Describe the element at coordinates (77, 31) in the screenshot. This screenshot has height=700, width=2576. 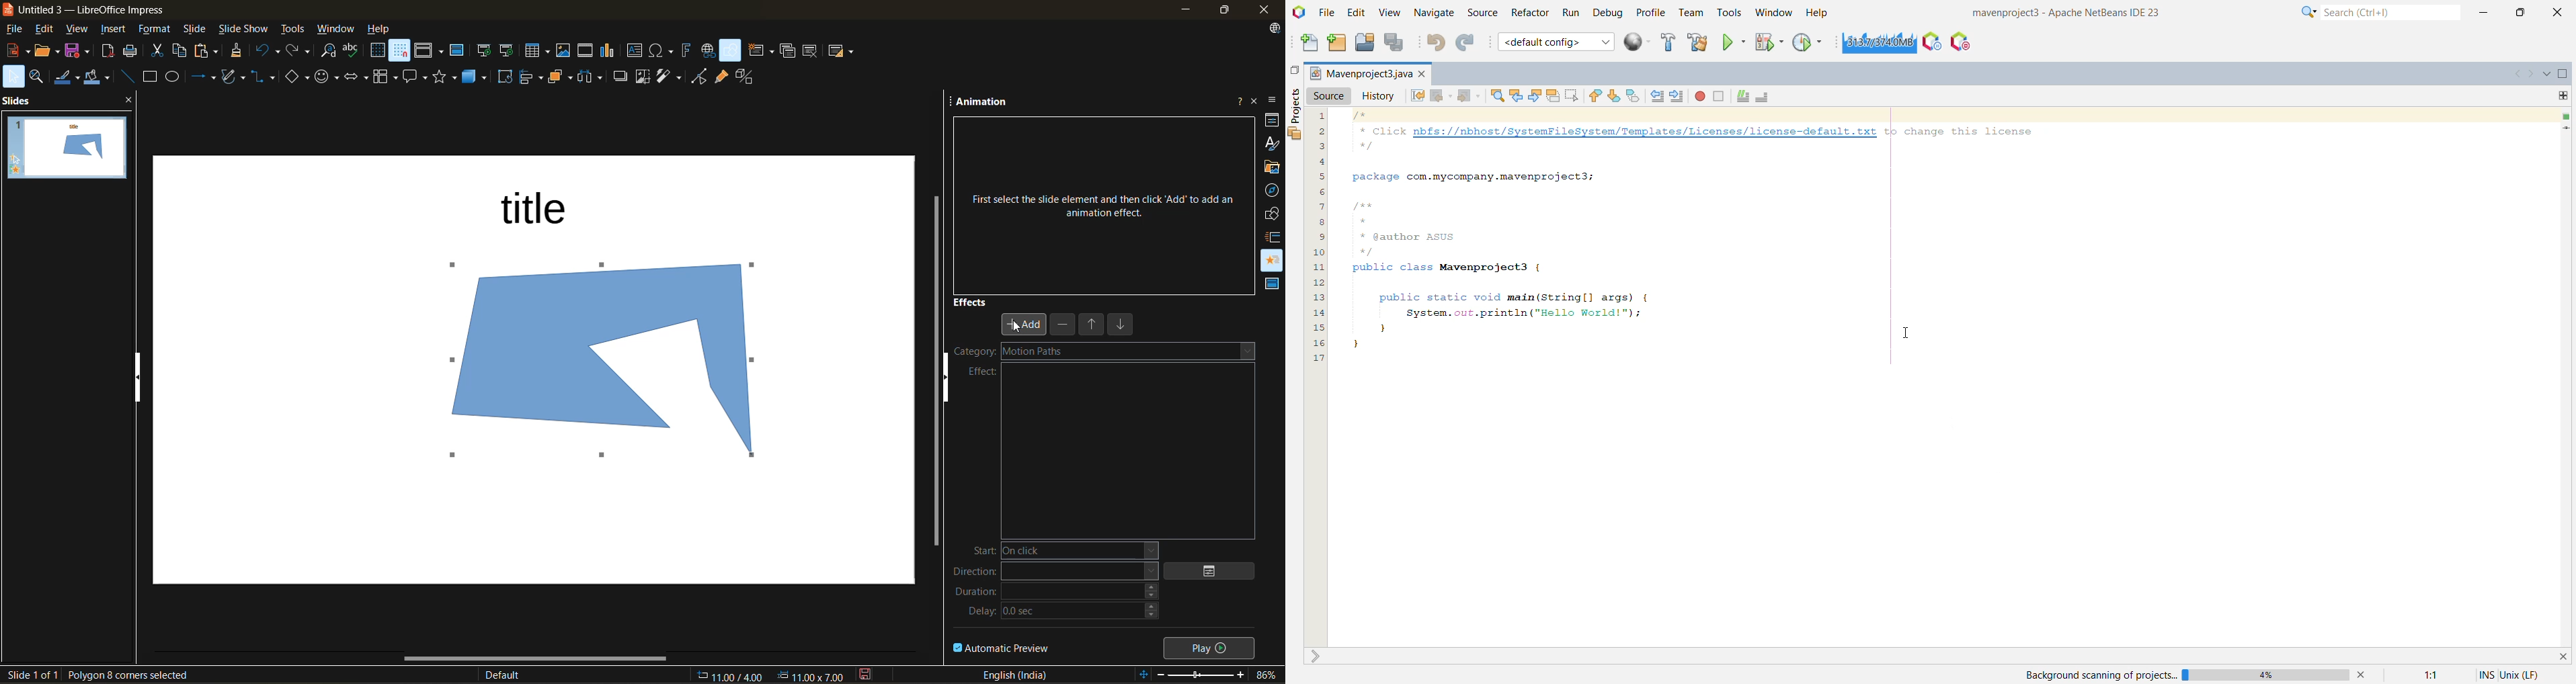
I see `view` at that location.